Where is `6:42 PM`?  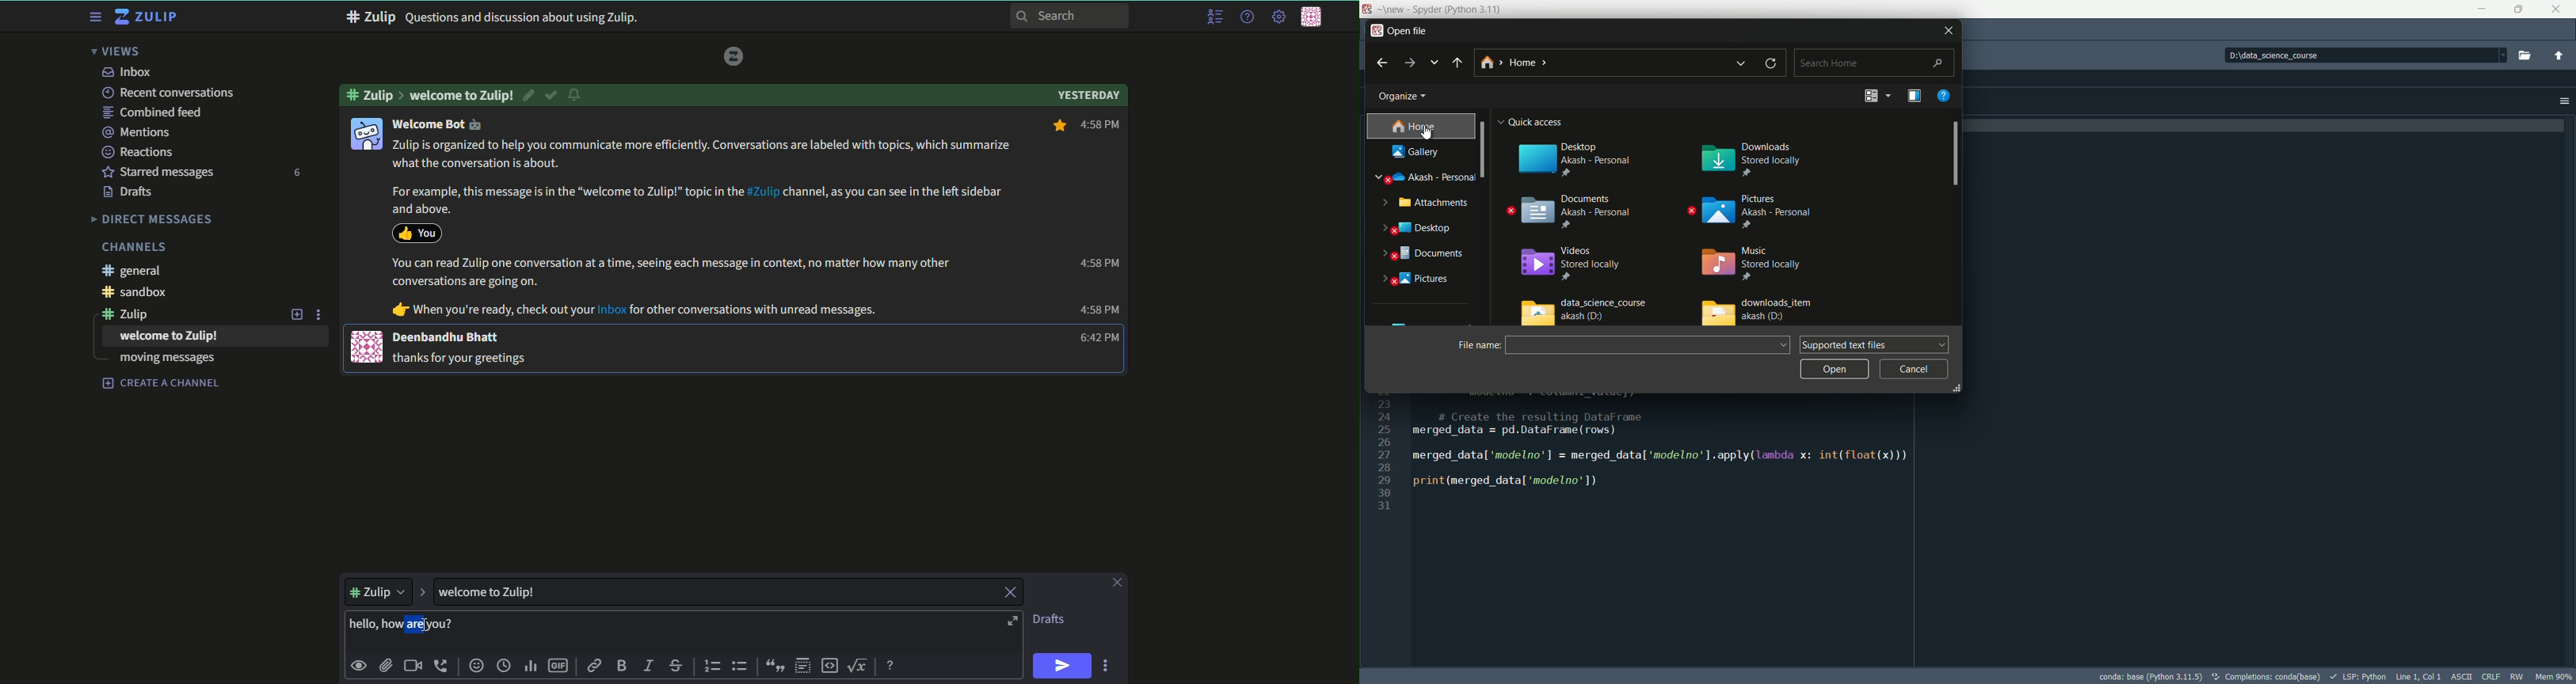 6:42 PM is located at coordinates (1095, 338).